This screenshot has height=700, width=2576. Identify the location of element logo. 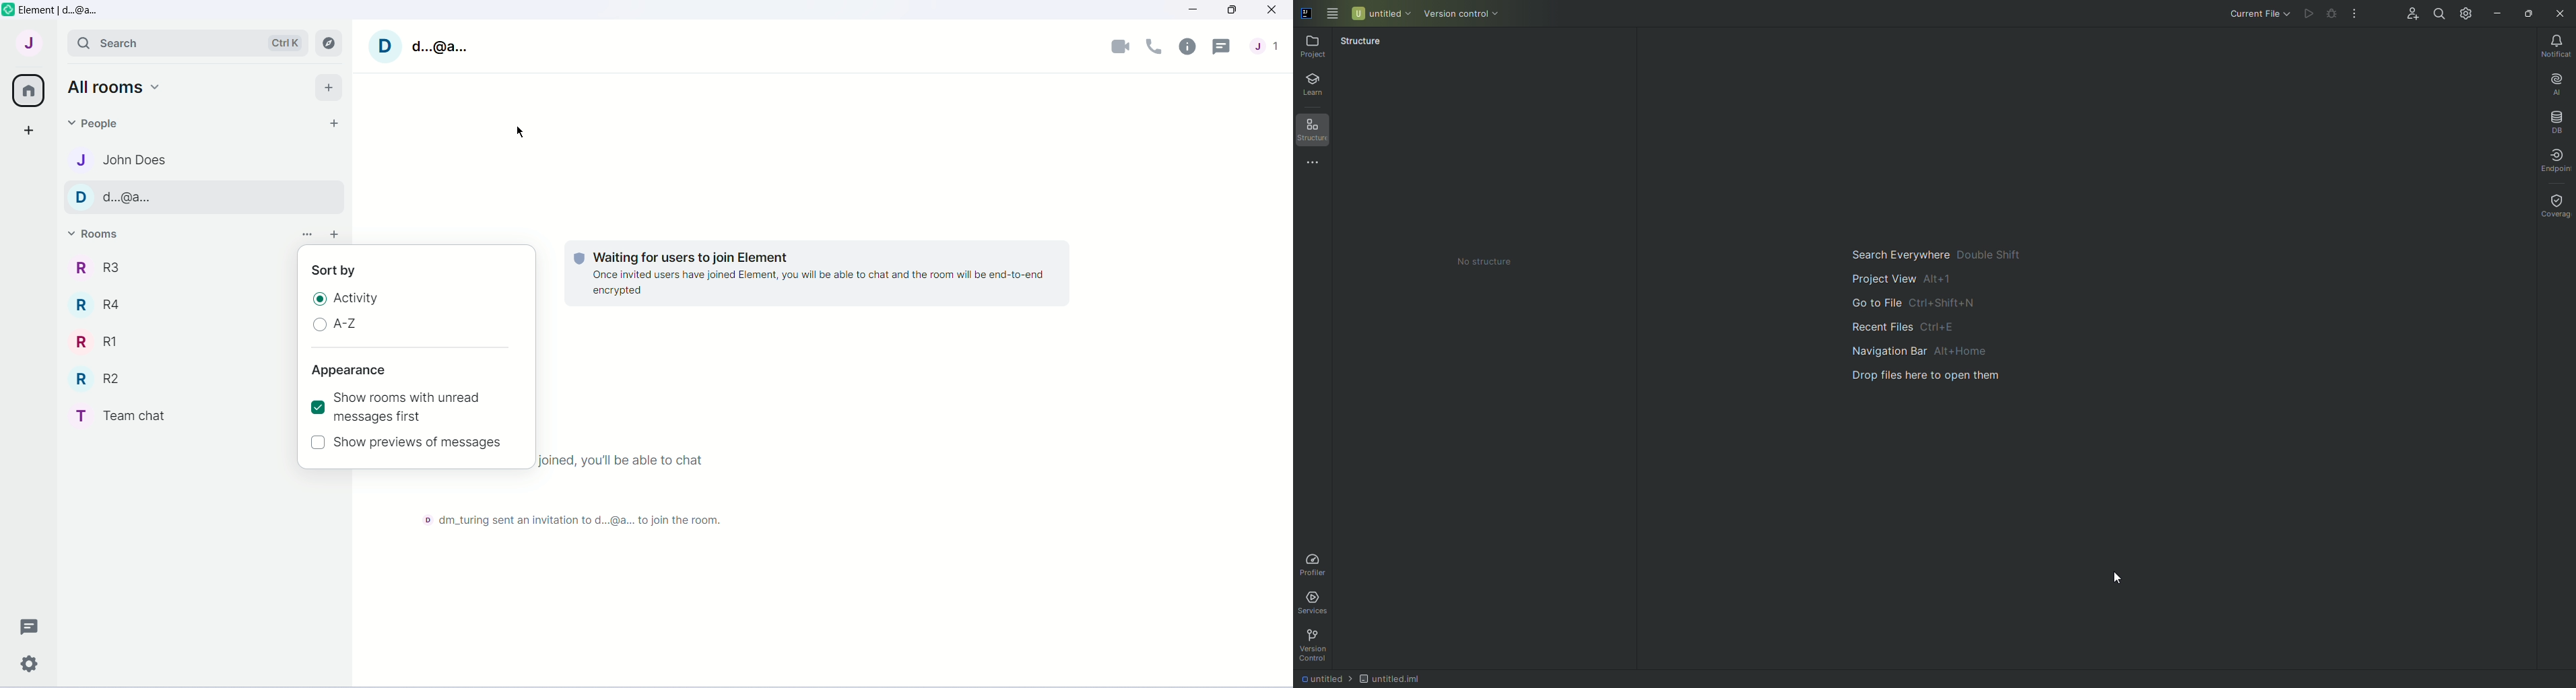
(9, 10).